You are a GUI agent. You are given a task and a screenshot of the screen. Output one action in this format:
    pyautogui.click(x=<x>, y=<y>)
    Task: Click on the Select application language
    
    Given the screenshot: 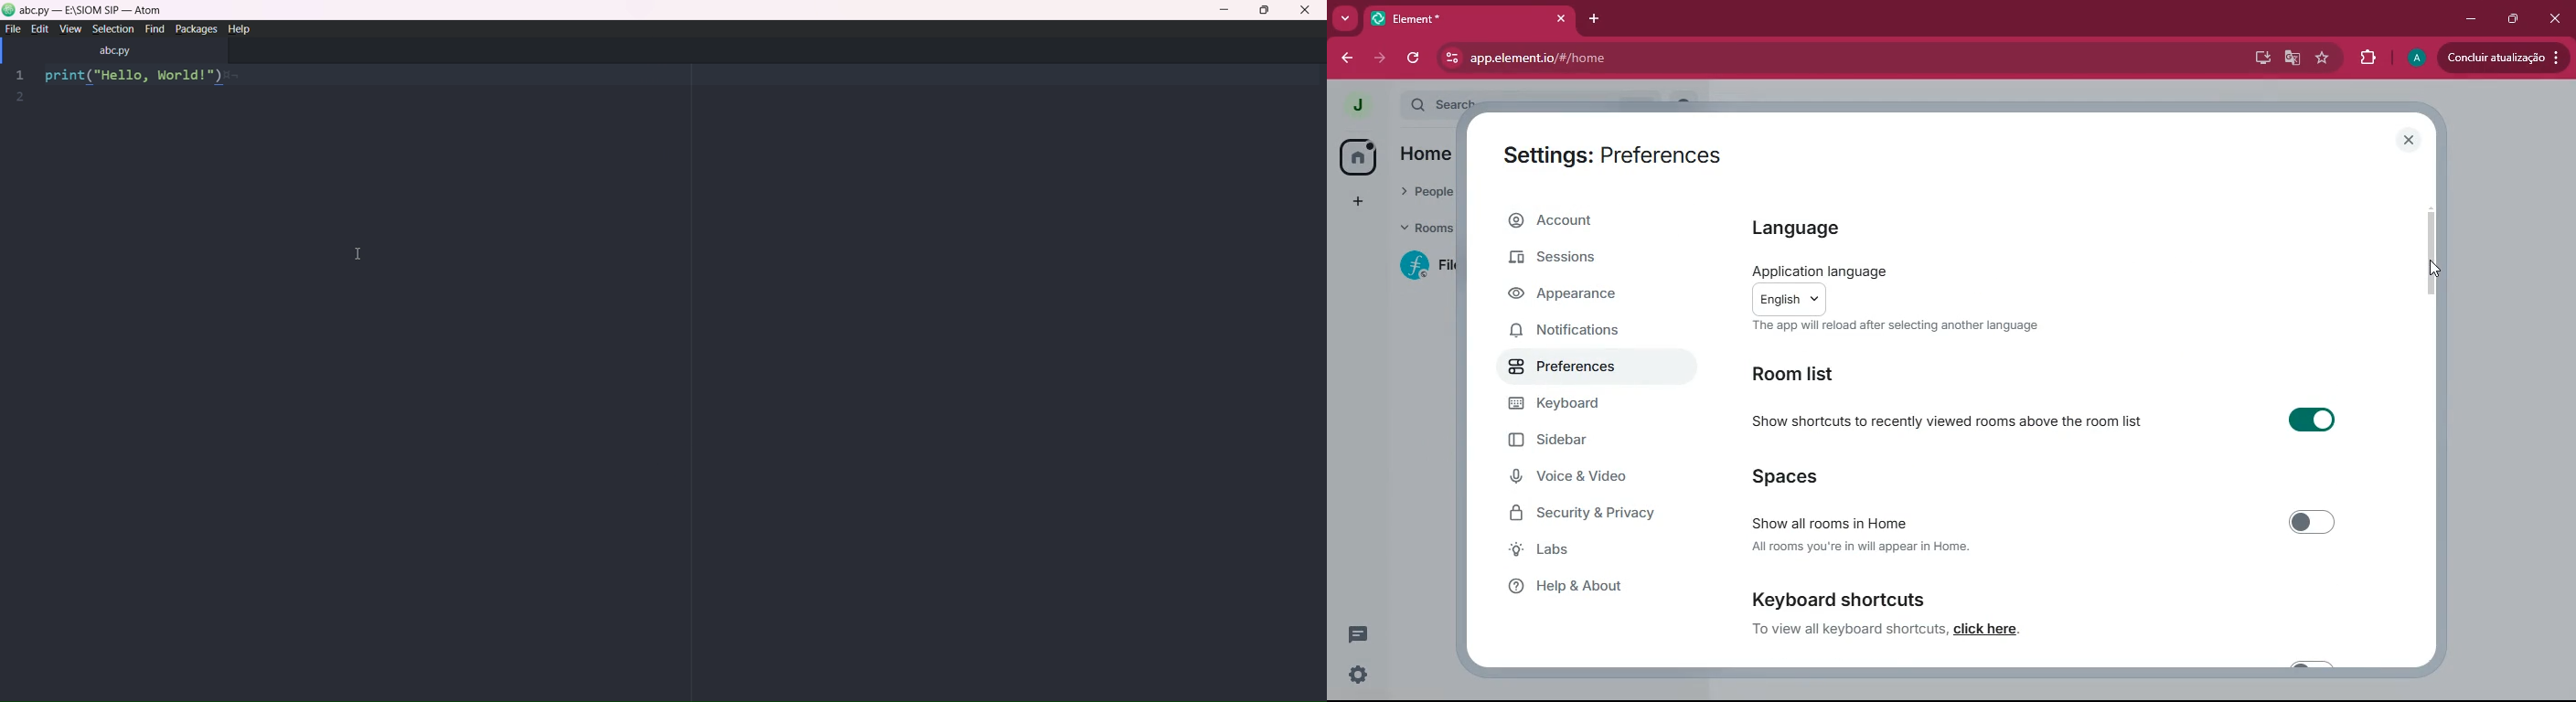 What is the action you would take?
    pyautogui.click(x=1789, y=299)
    